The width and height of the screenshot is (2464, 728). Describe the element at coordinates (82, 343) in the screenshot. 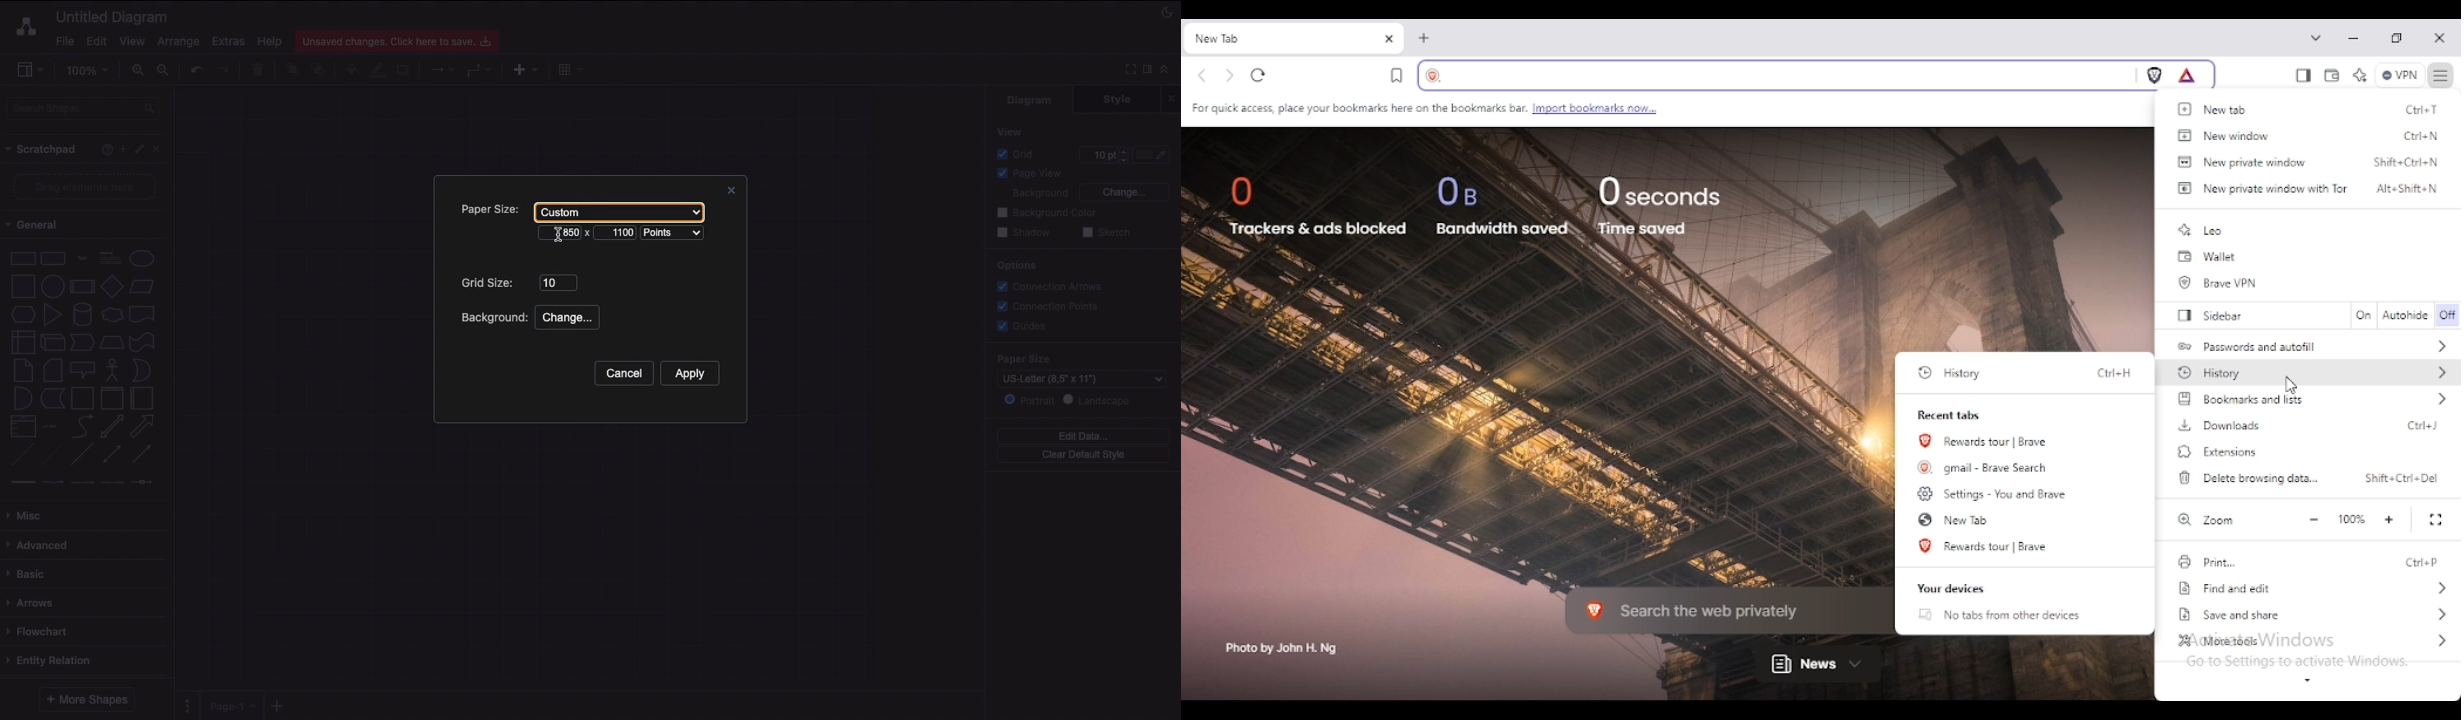

I see `Step` at that location.